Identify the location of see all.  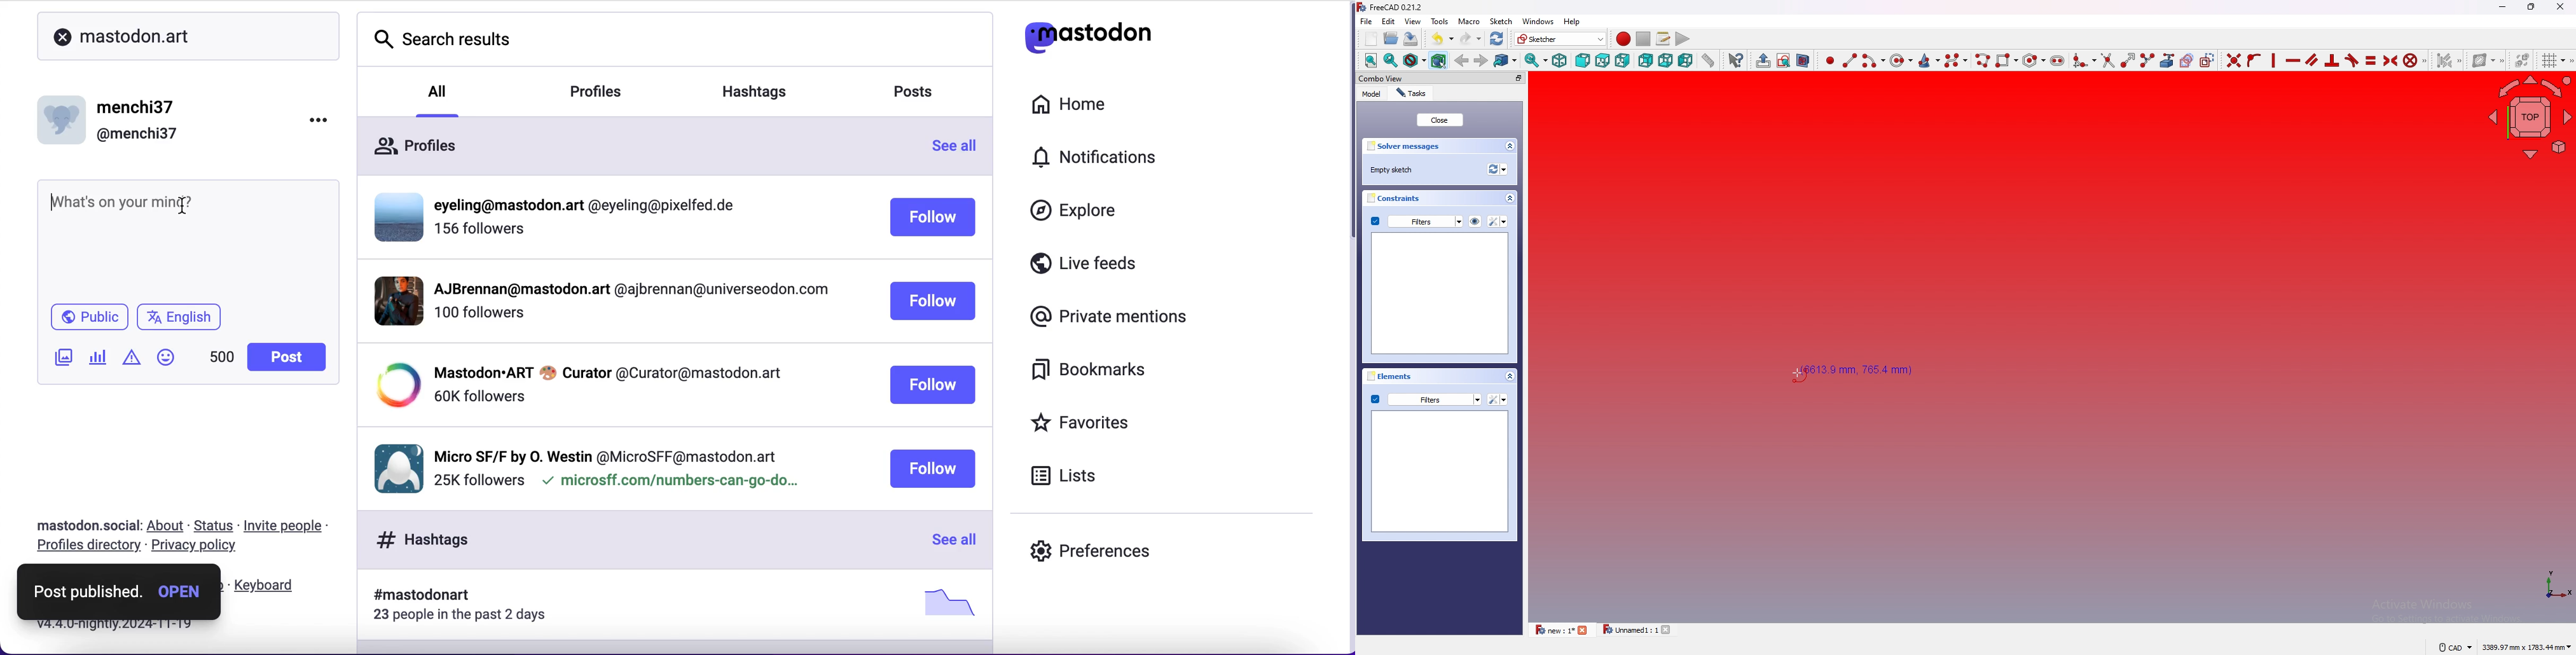
(961, 149).